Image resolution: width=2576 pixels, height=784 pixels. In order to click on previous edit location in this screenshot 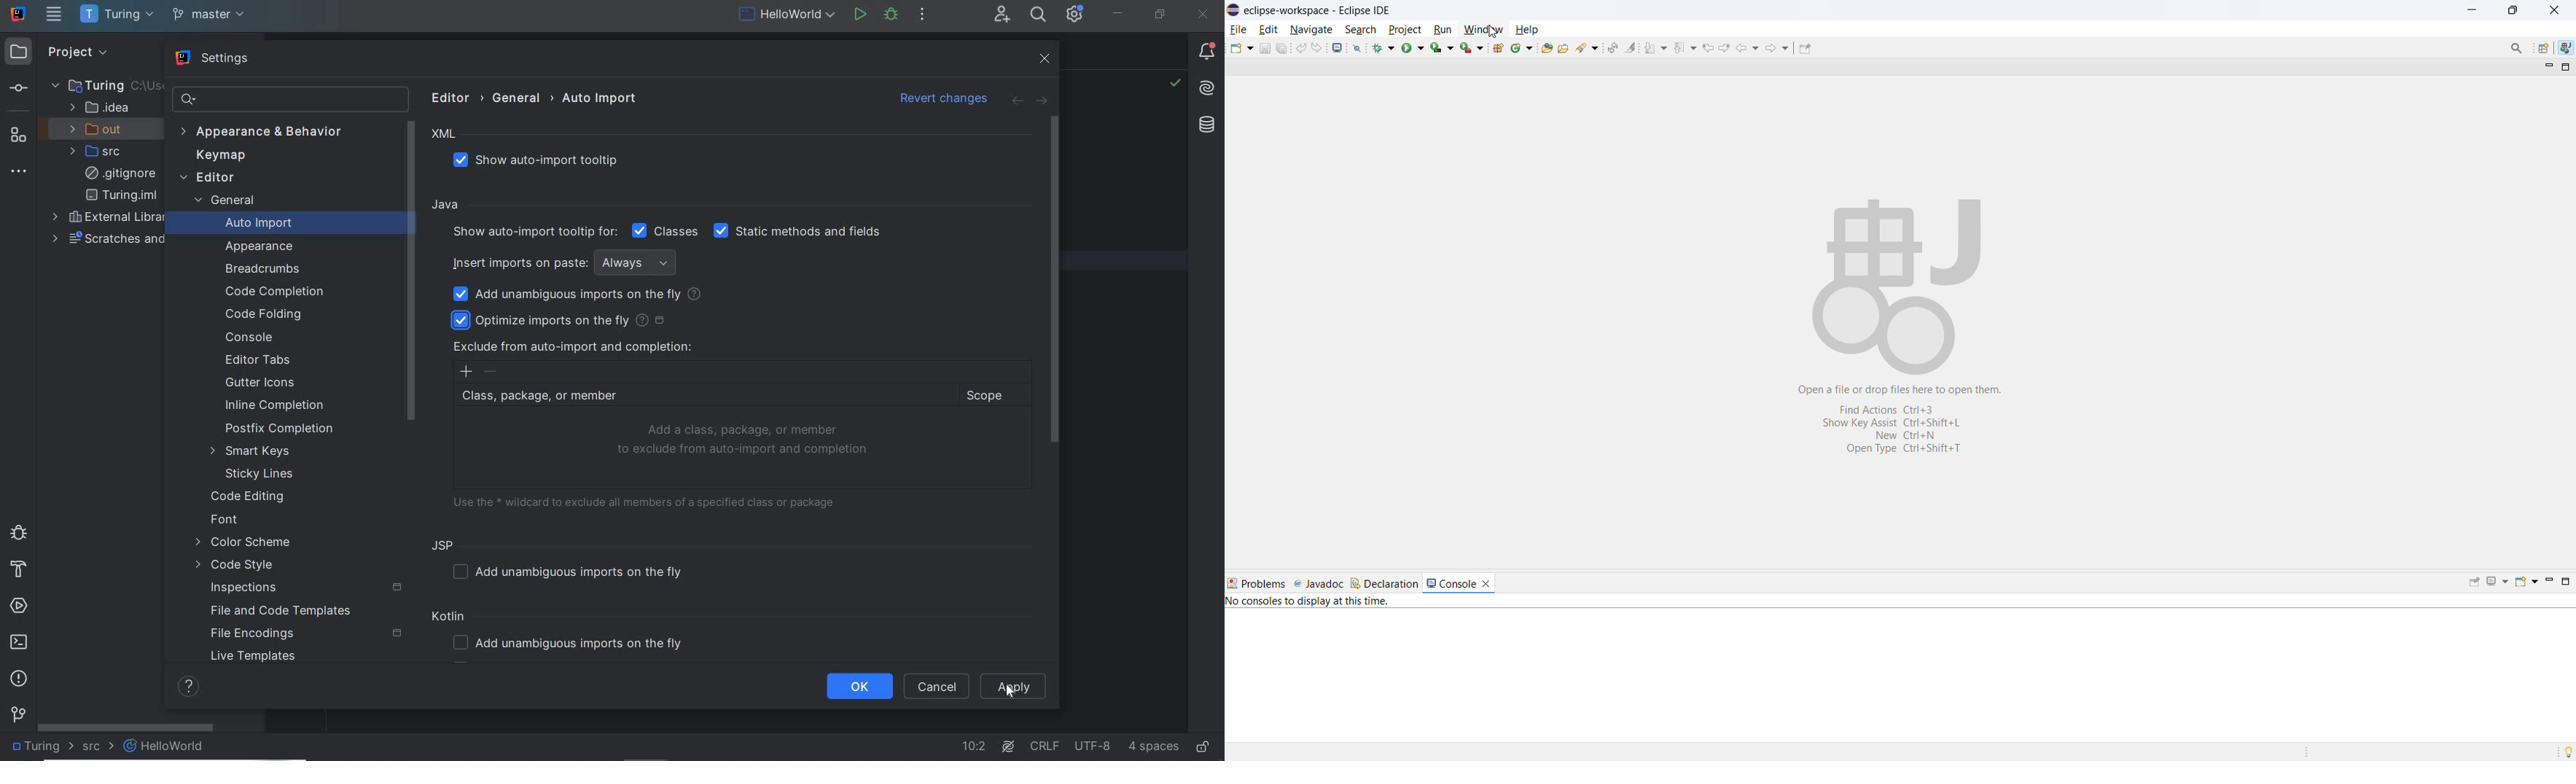, I will do `click(1707, 48)`.